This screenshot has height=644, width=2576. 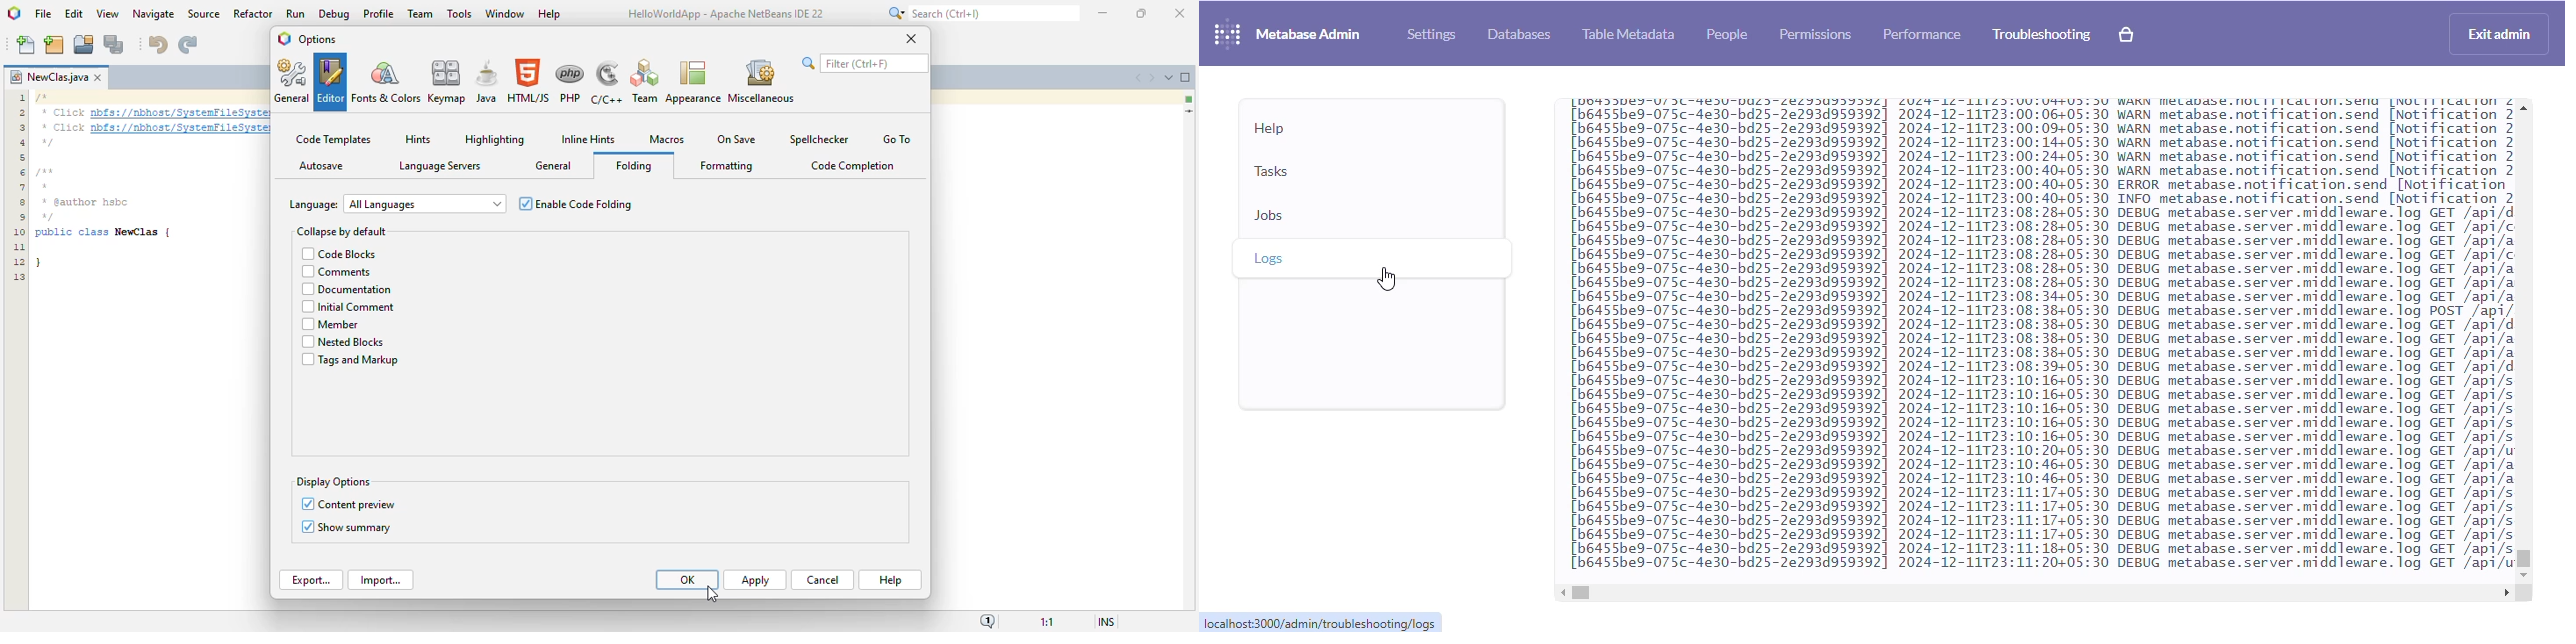 I want to click on team, so click(x=420, y=13).